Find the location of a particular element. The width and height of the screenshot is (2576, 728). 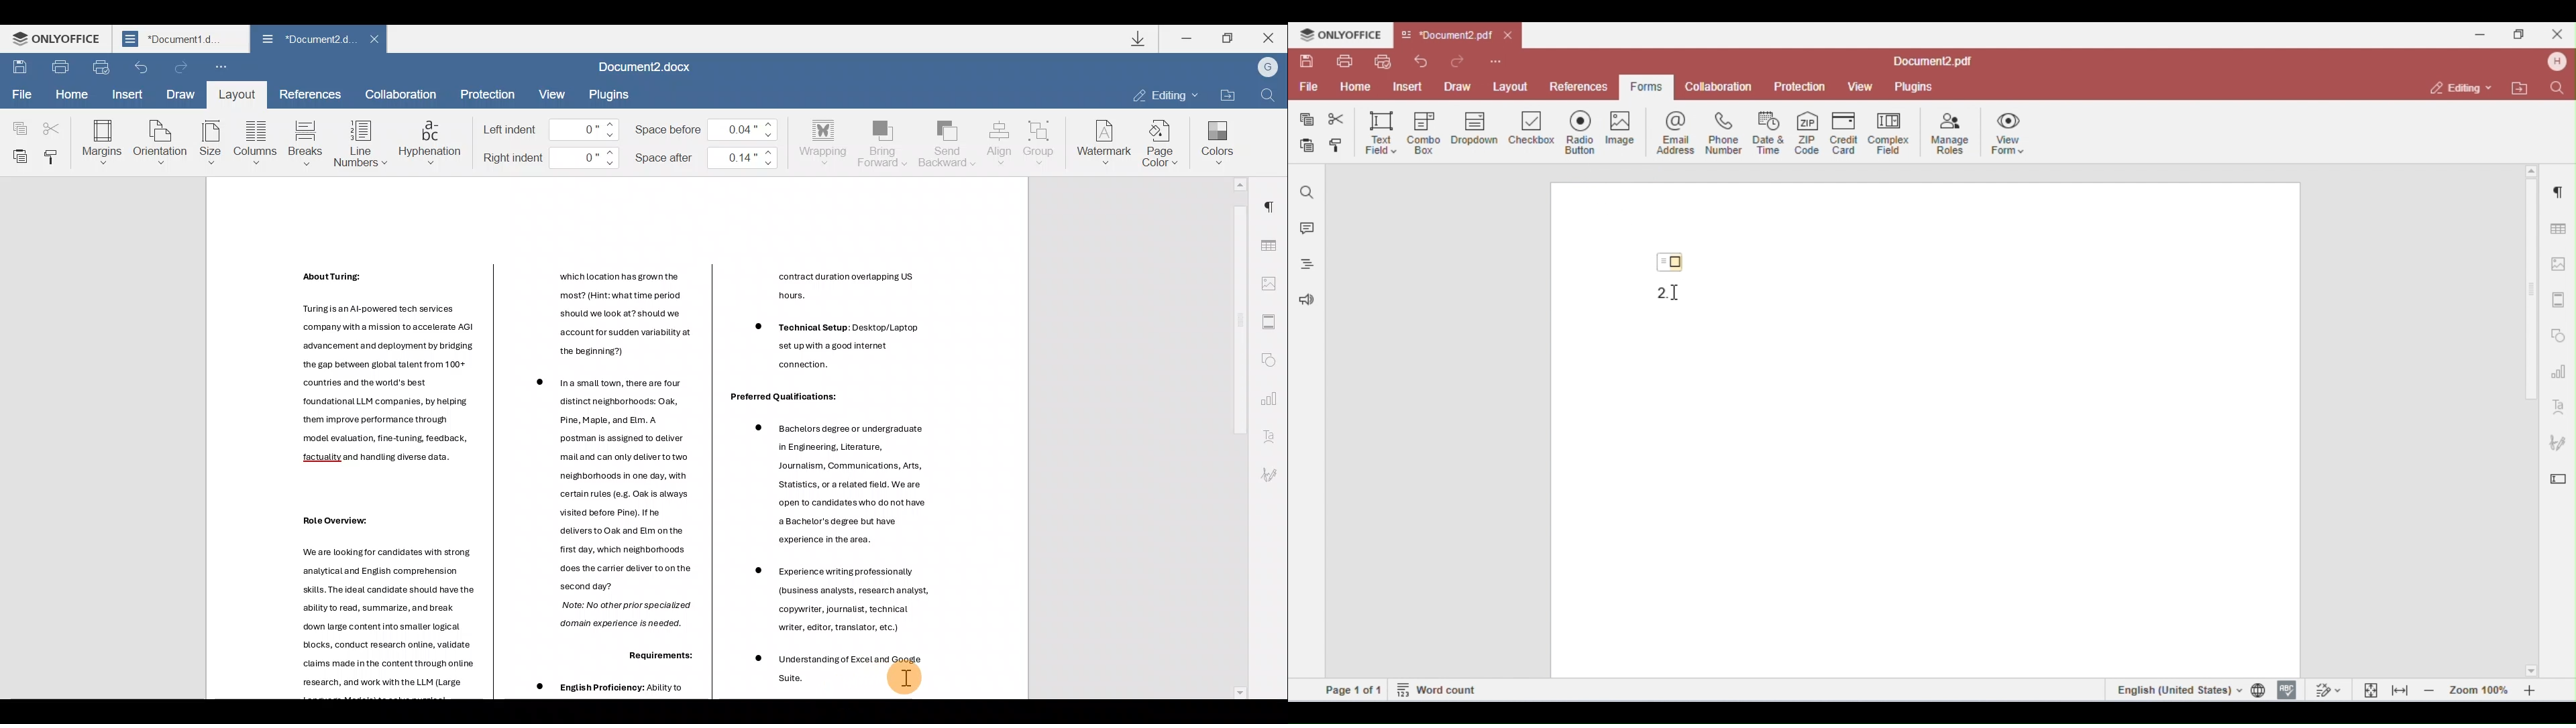

 is located at coordinates (376, 621).